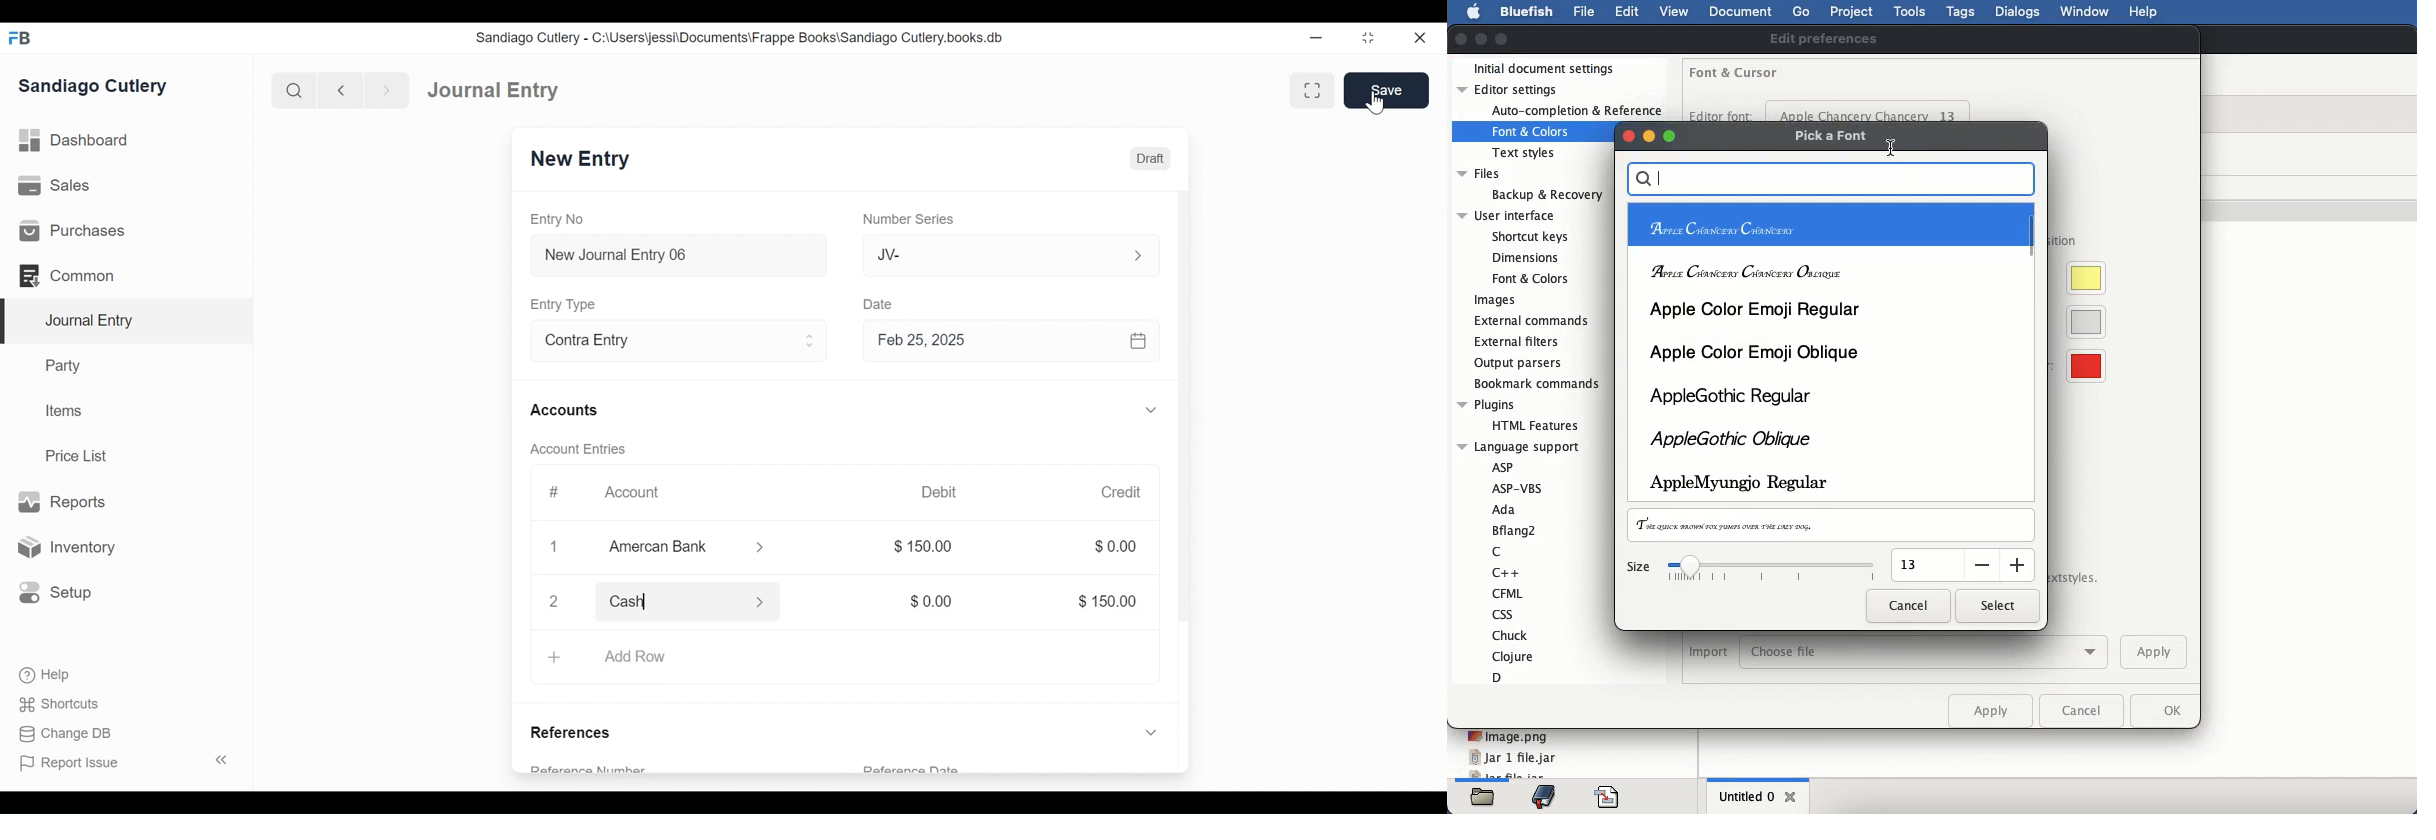 The height and width of the screenshot is (840, 2436). Describe the element at coordinates (52, 592) in the screenshot. I see `Setup` at that location.